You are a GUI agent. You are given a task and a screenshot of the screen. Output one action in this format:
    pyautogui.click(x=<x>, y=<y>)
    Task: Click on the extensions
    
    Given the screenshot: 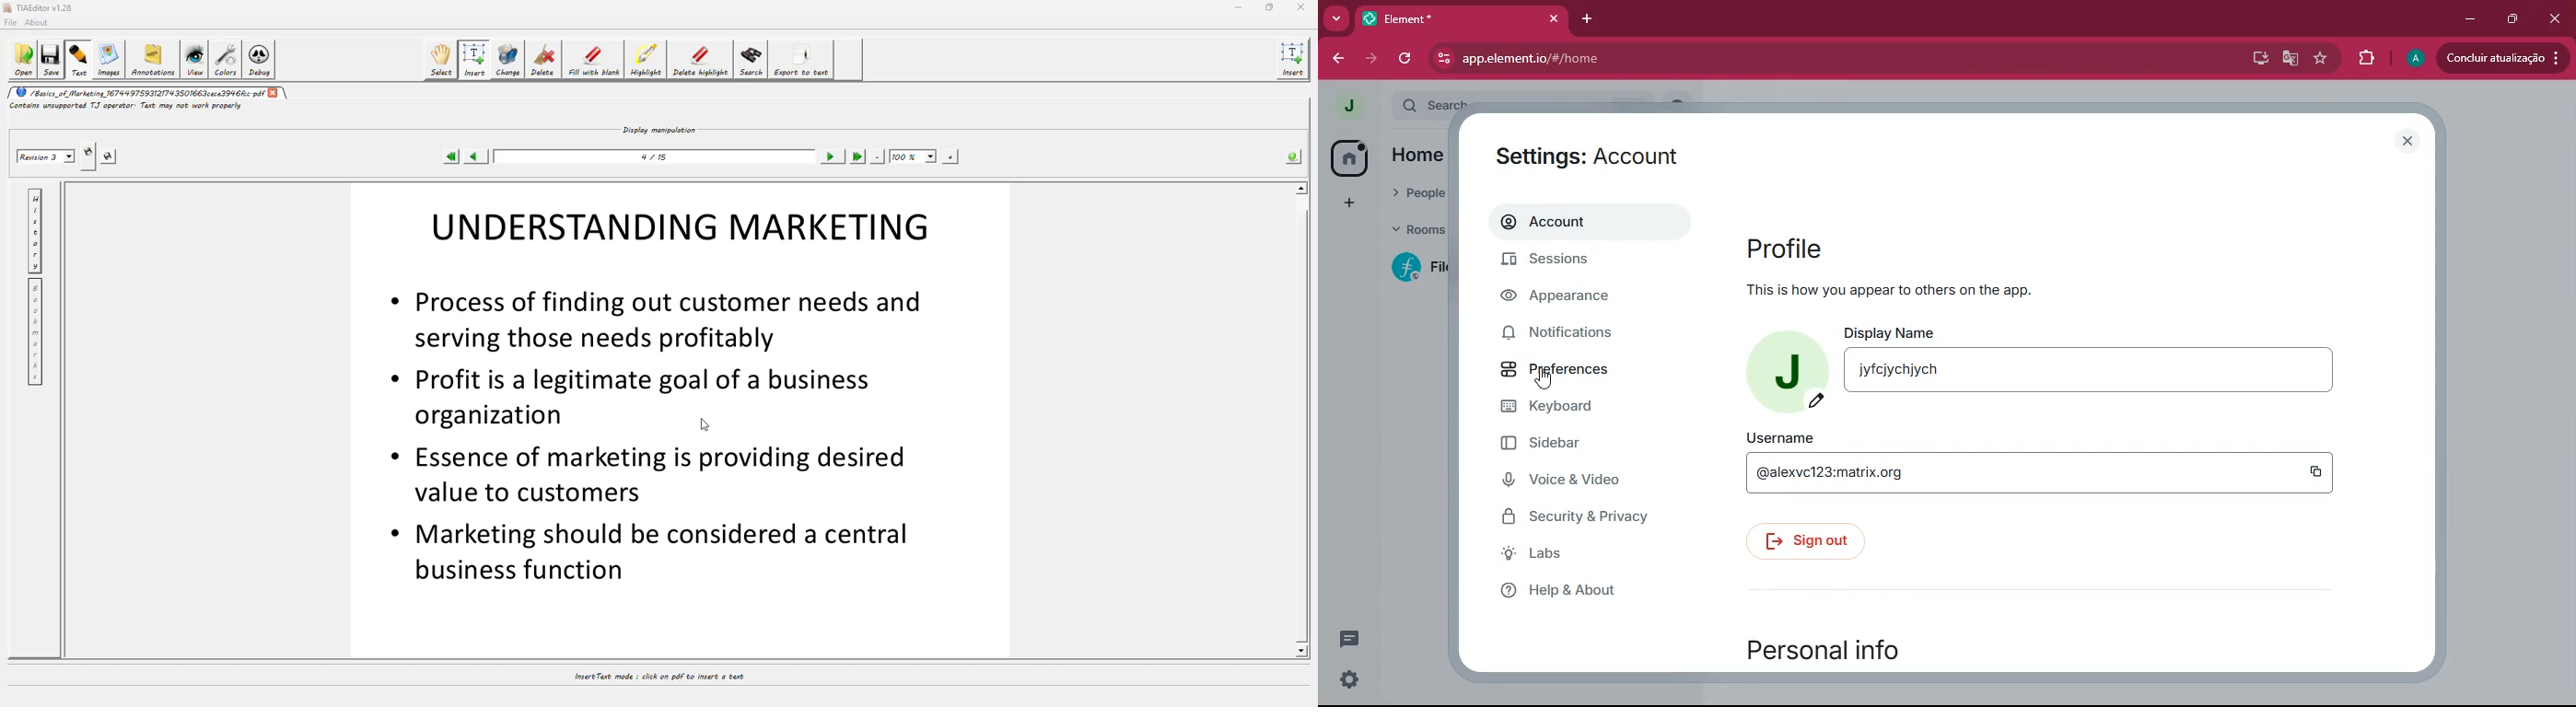 What is the action you would take?
    pyautogui.click(x=2365, y=56)
    